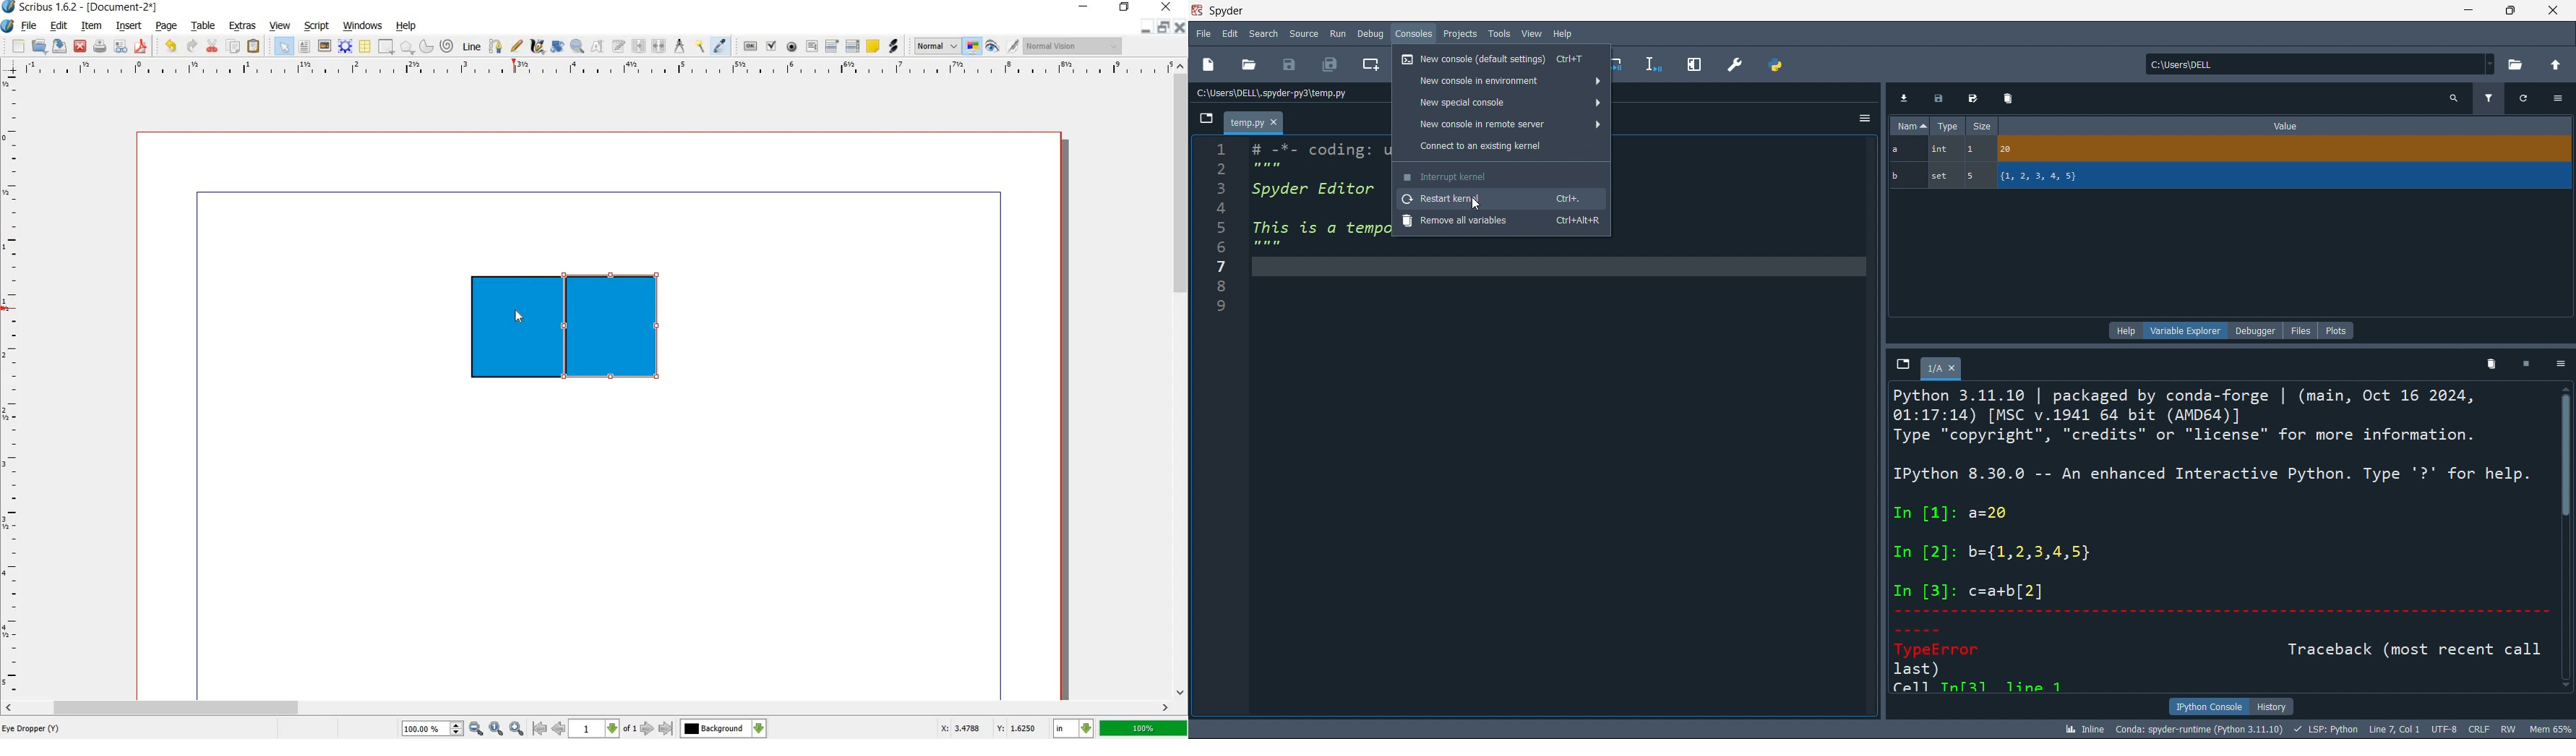 This screenshot has height=756, width=2576. Describe the element at coordinates (1331, 64) in the screenshot. I see `save all` at that location.